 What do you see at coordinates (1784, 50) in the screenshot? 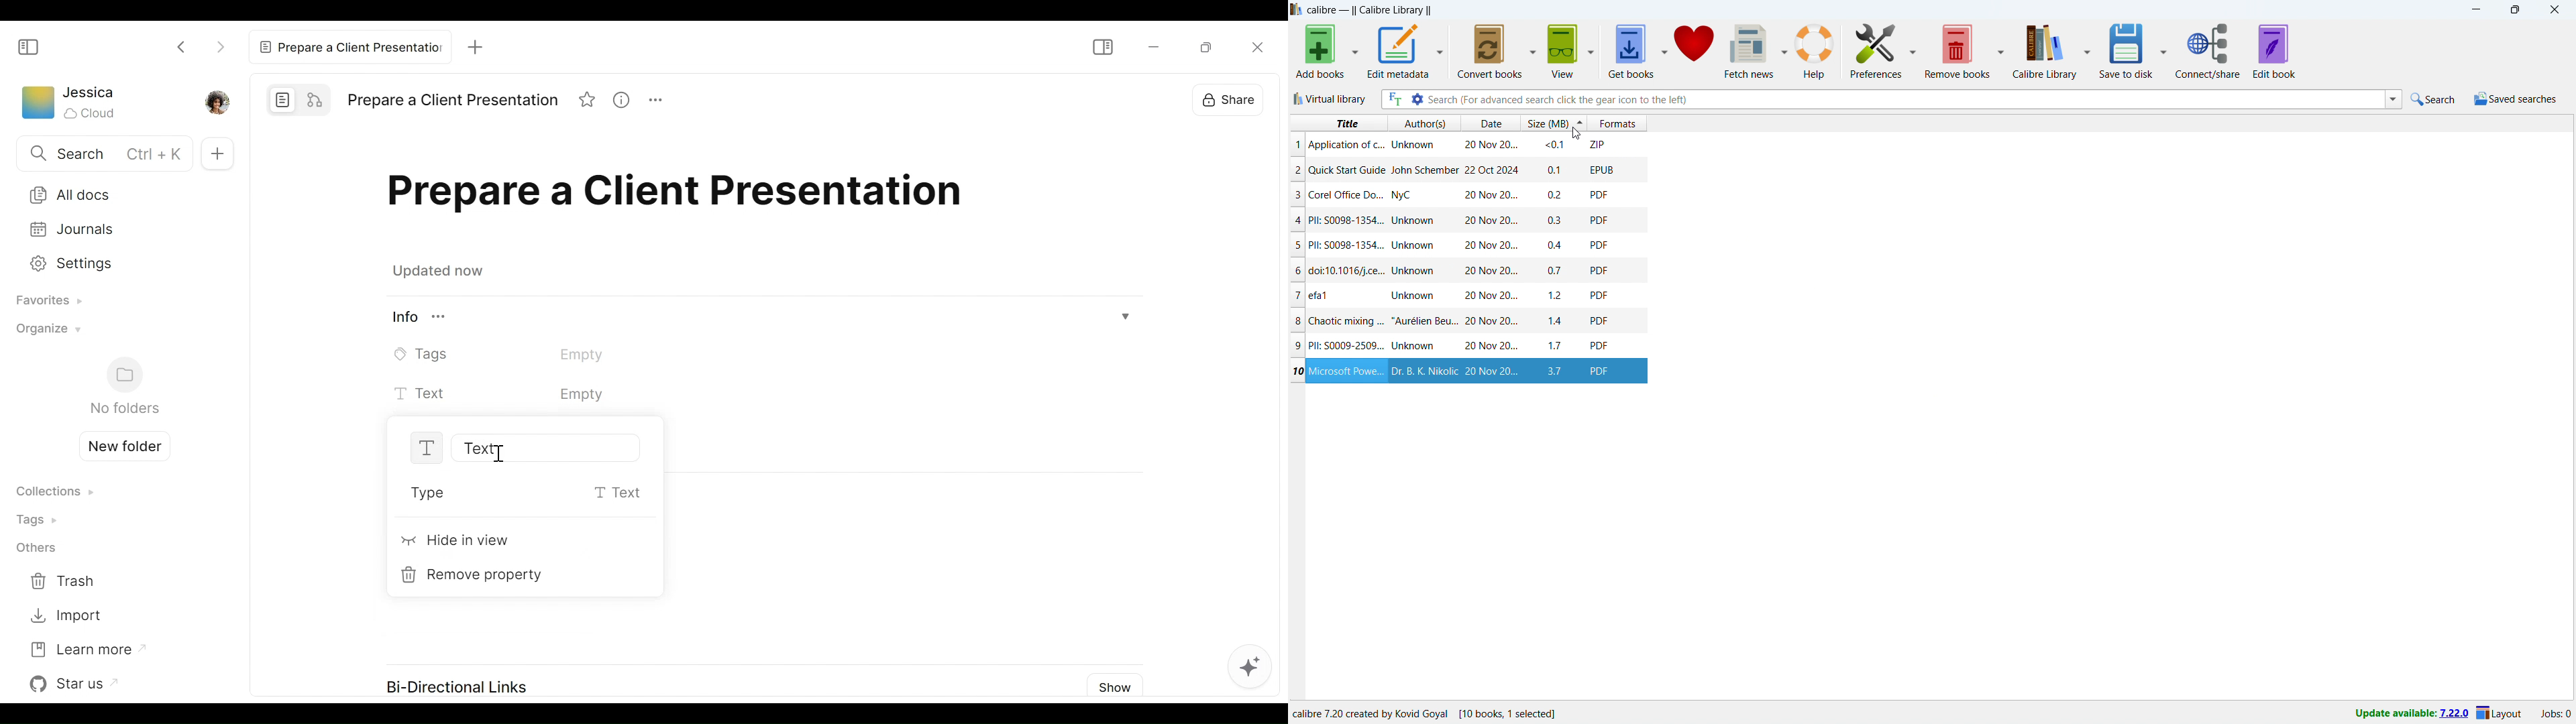
I see `fetch news options` at bounding box center [1784, 50].